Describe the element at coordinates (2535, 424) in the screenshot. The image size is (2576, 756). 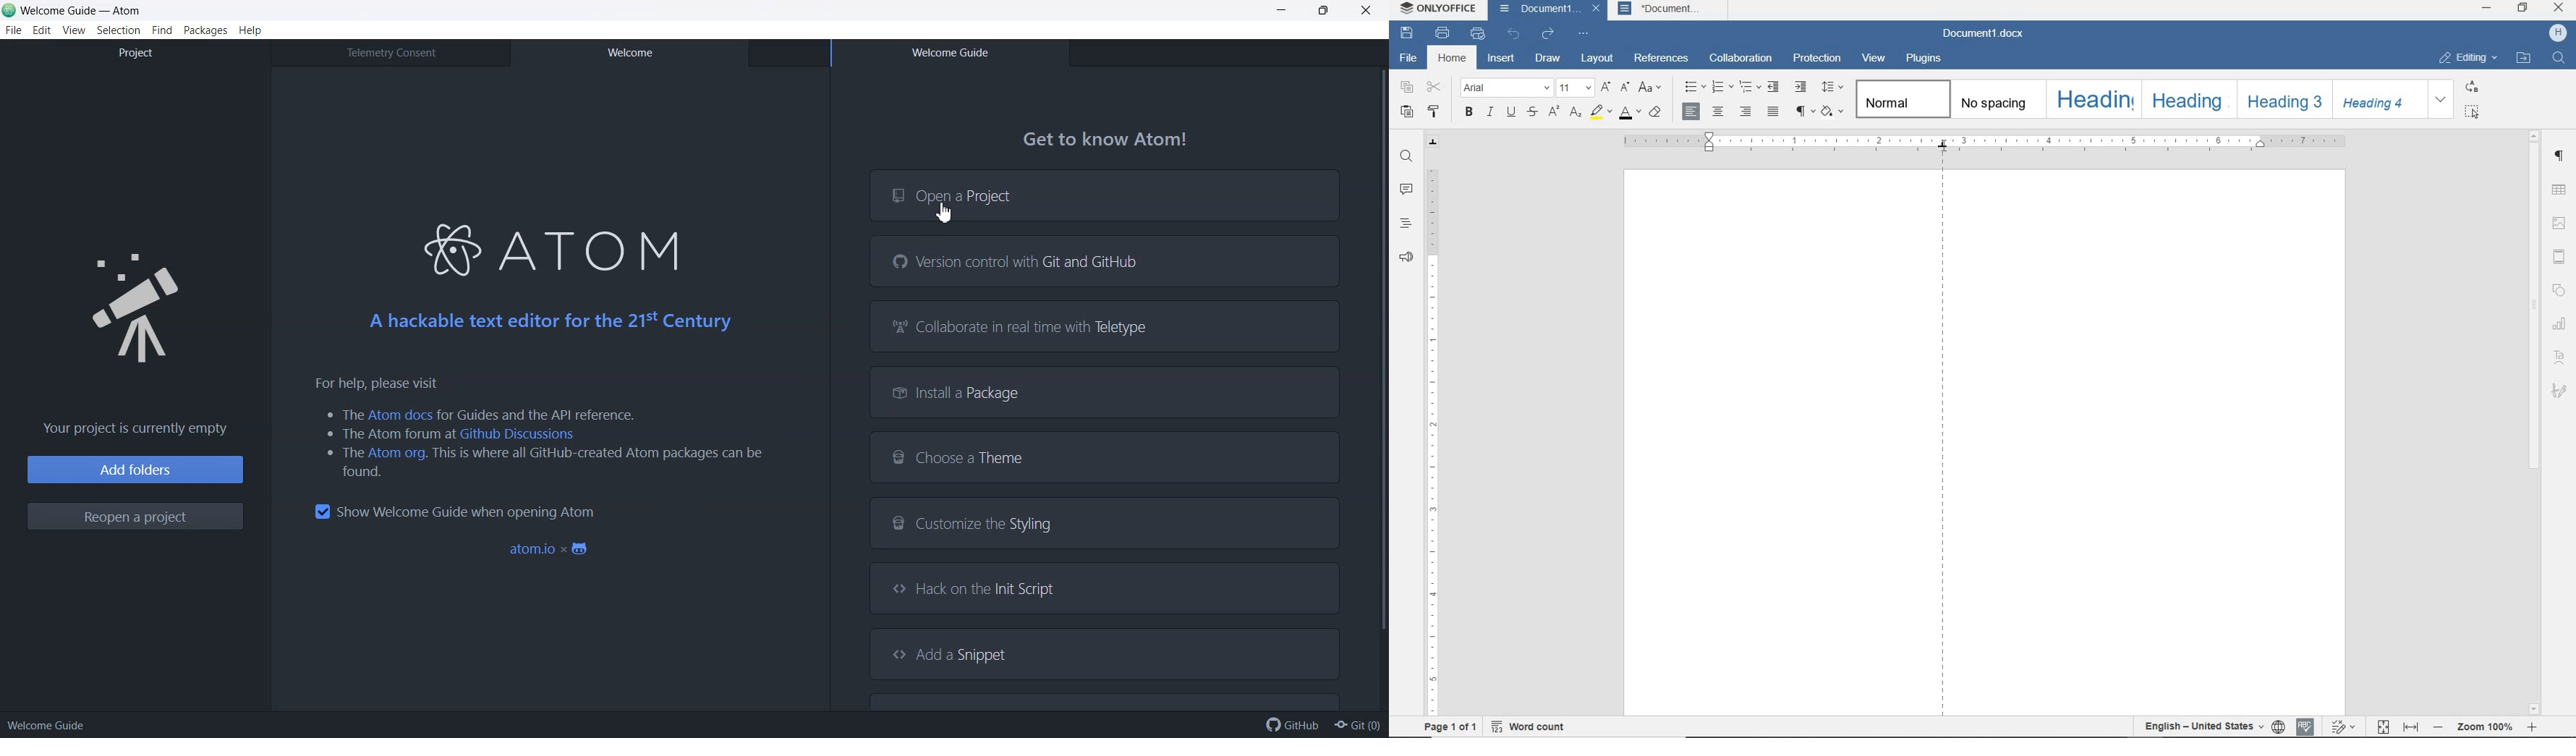
I see `SCROLLBAR` at that location.